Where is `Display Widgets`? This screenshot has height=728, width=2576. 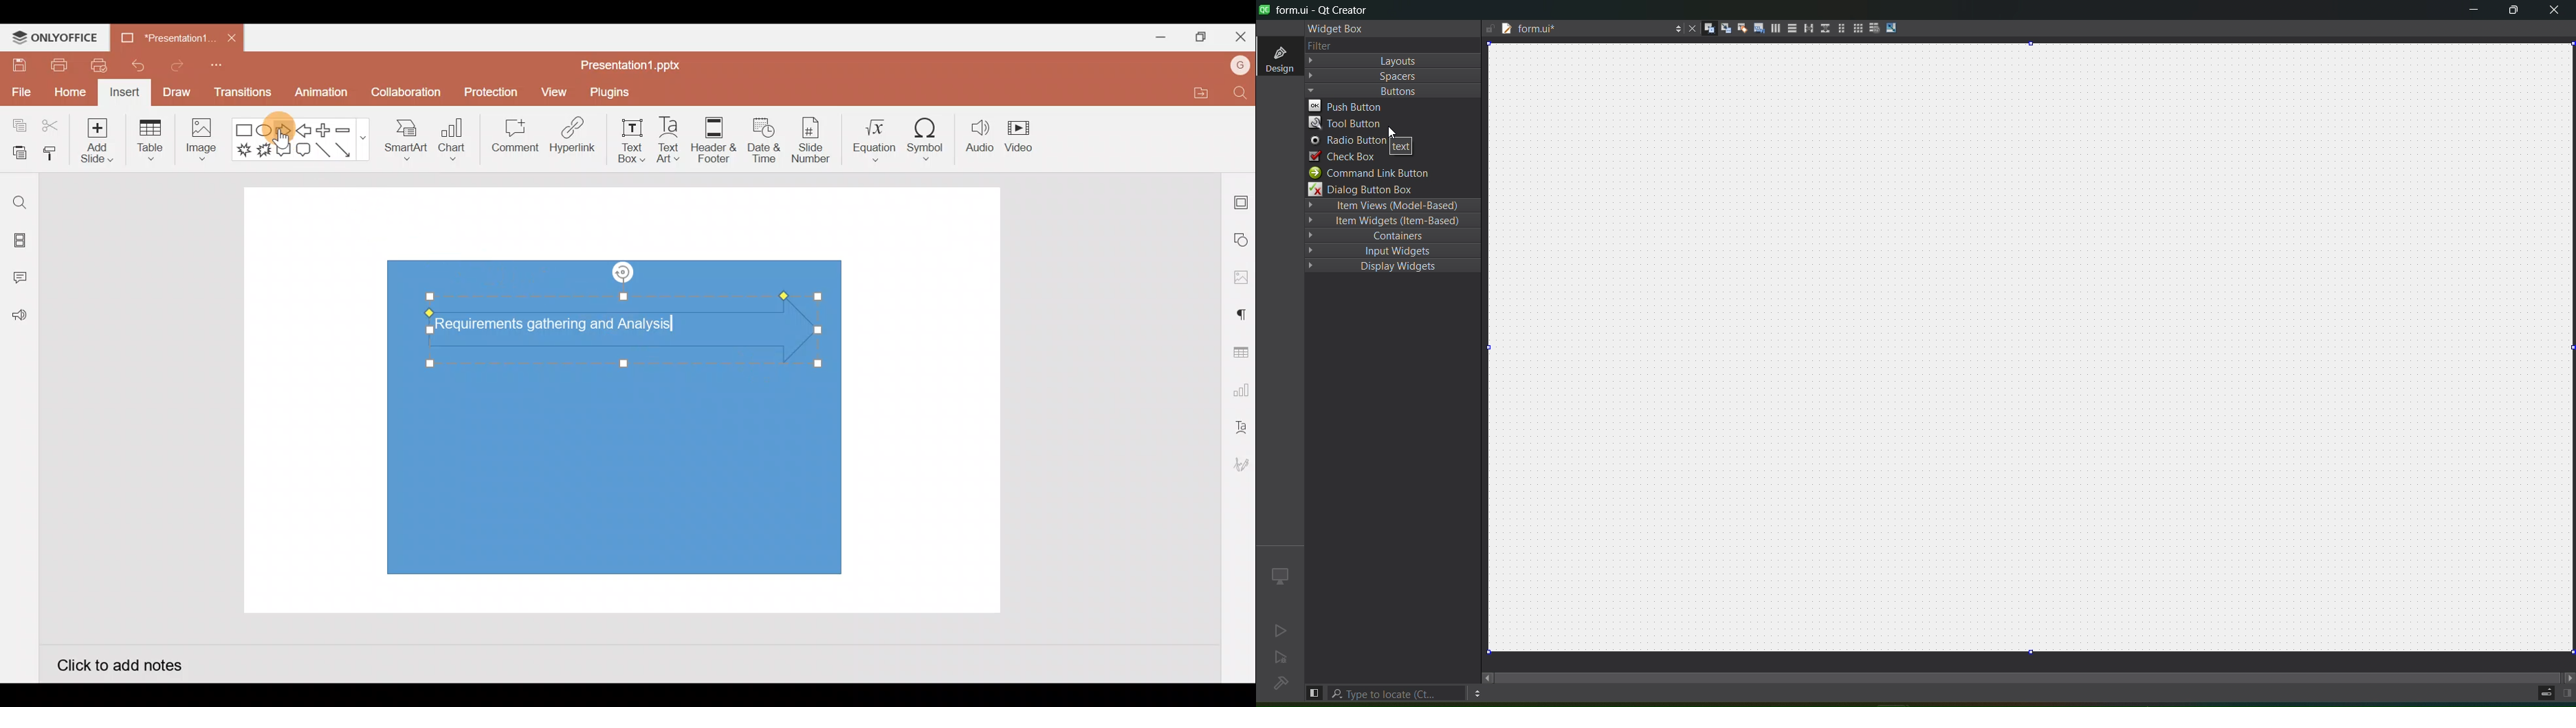
Display Widgets is located at coordinates (1396, 271).